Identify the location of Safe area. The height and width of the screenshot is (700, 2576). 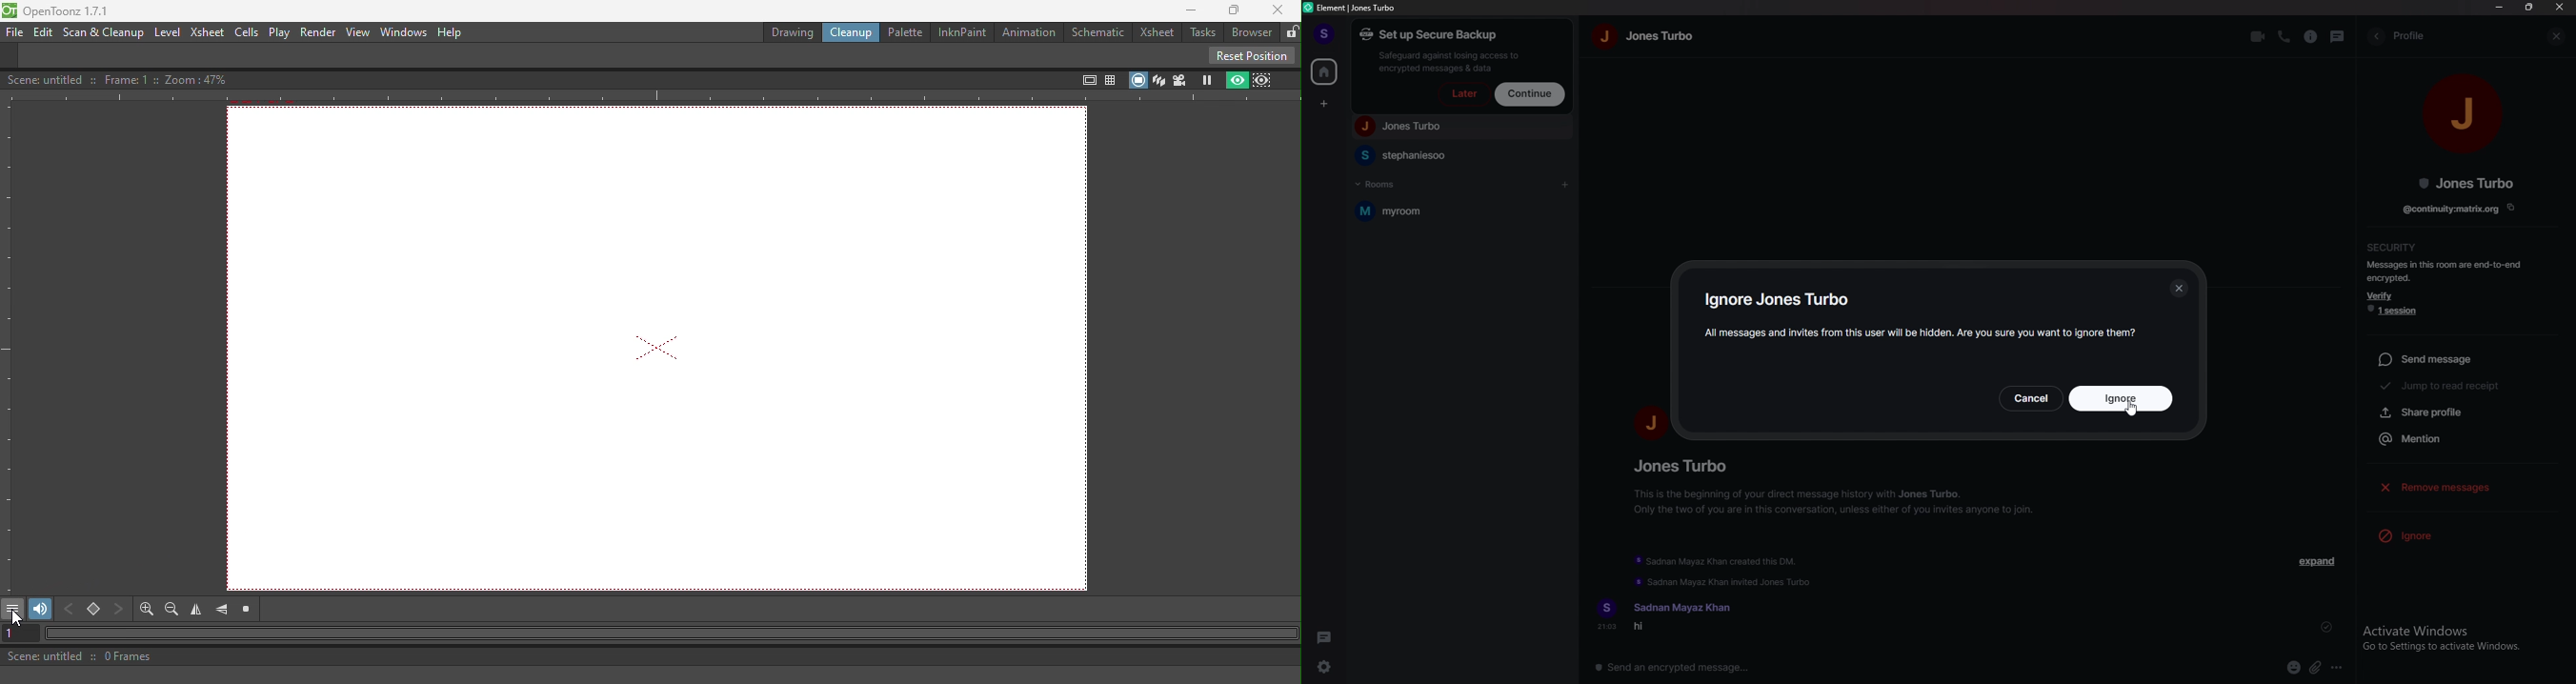
(1087, 80).